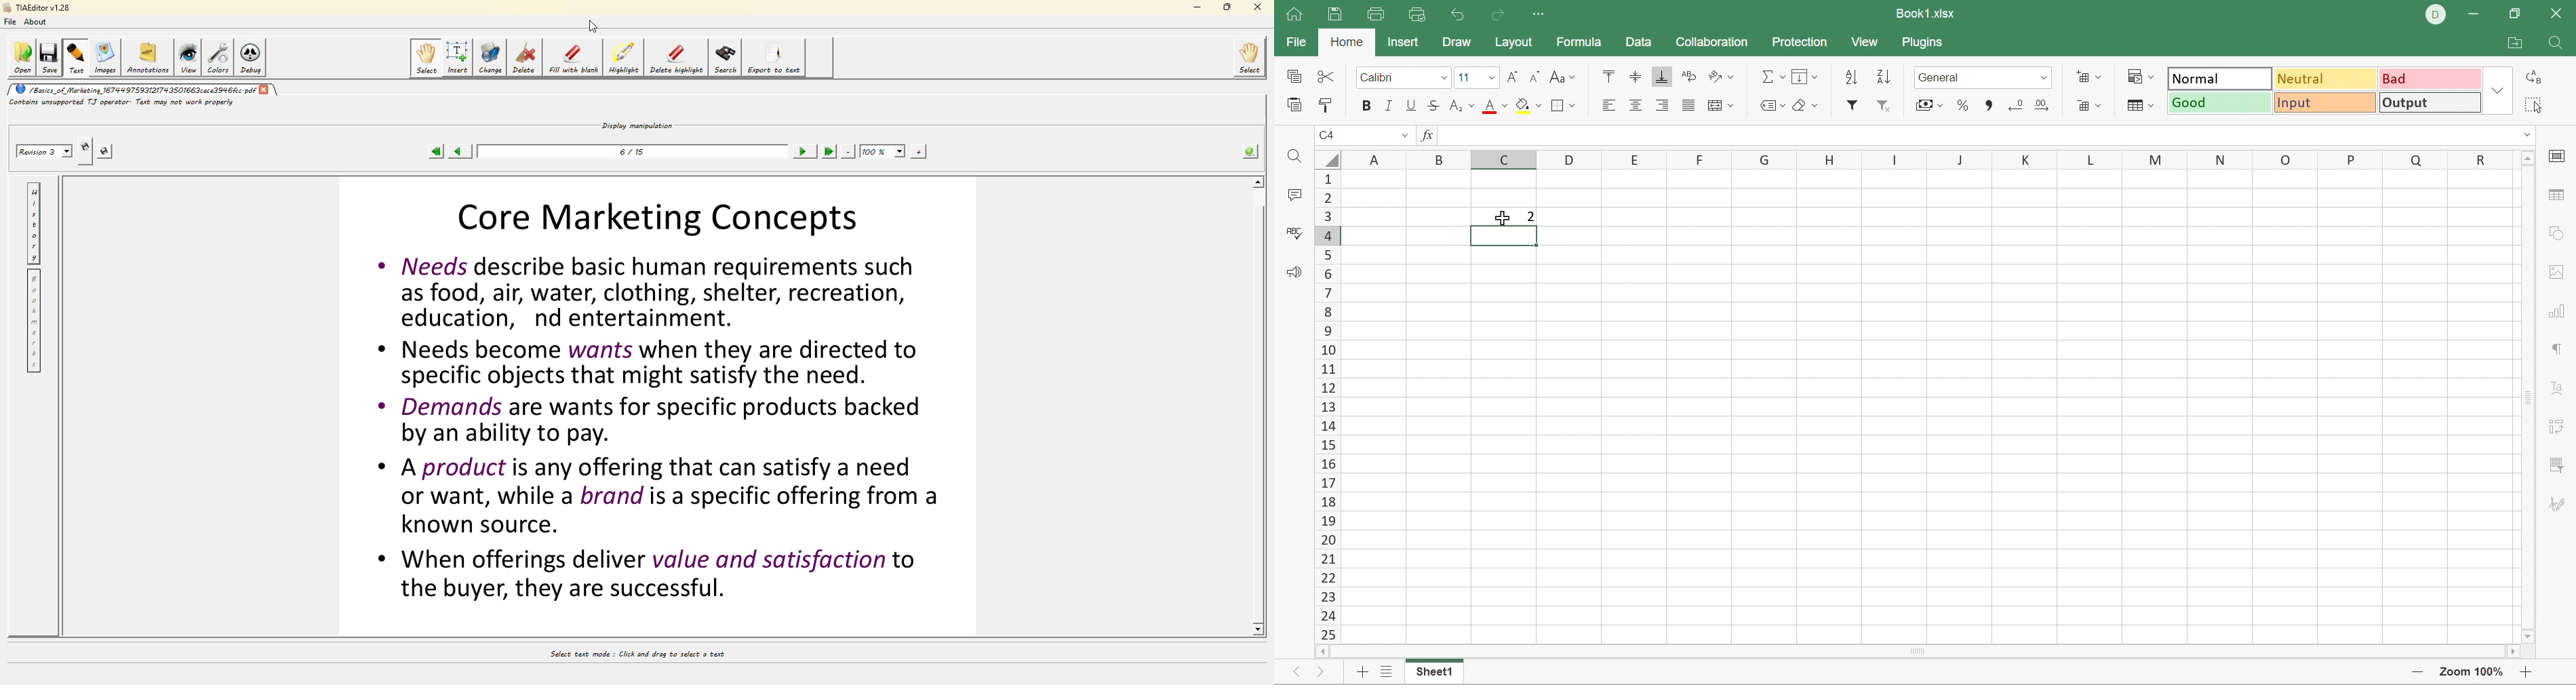 This screenshot has width=2576, height=700. Describe the element at coordinates (2553, 273) in the screenshot. I see `images settings` at that location.